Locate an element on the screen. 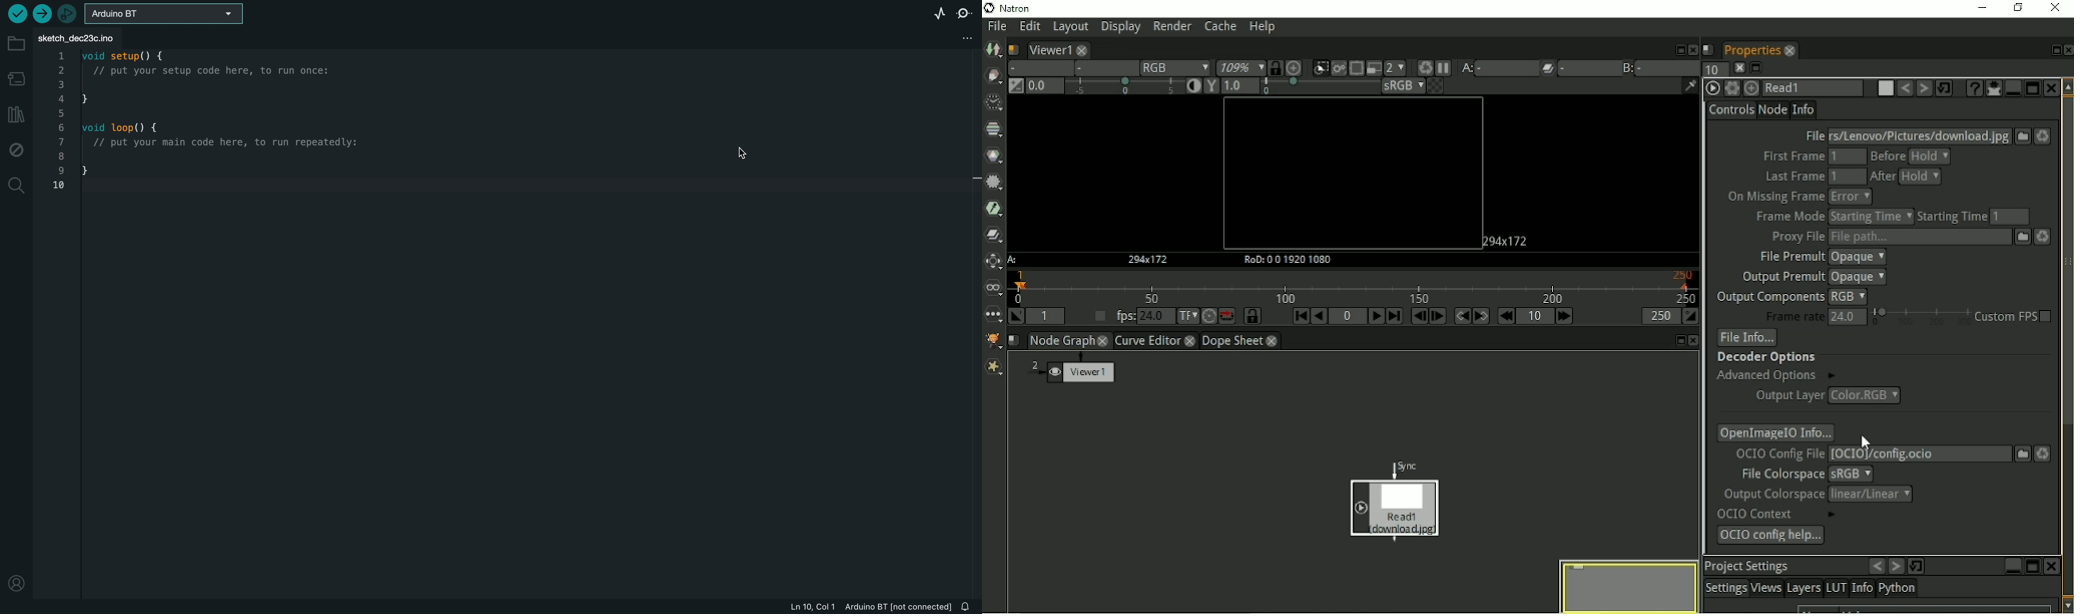  OCIO Config help is located at coordinates (1768, 535).